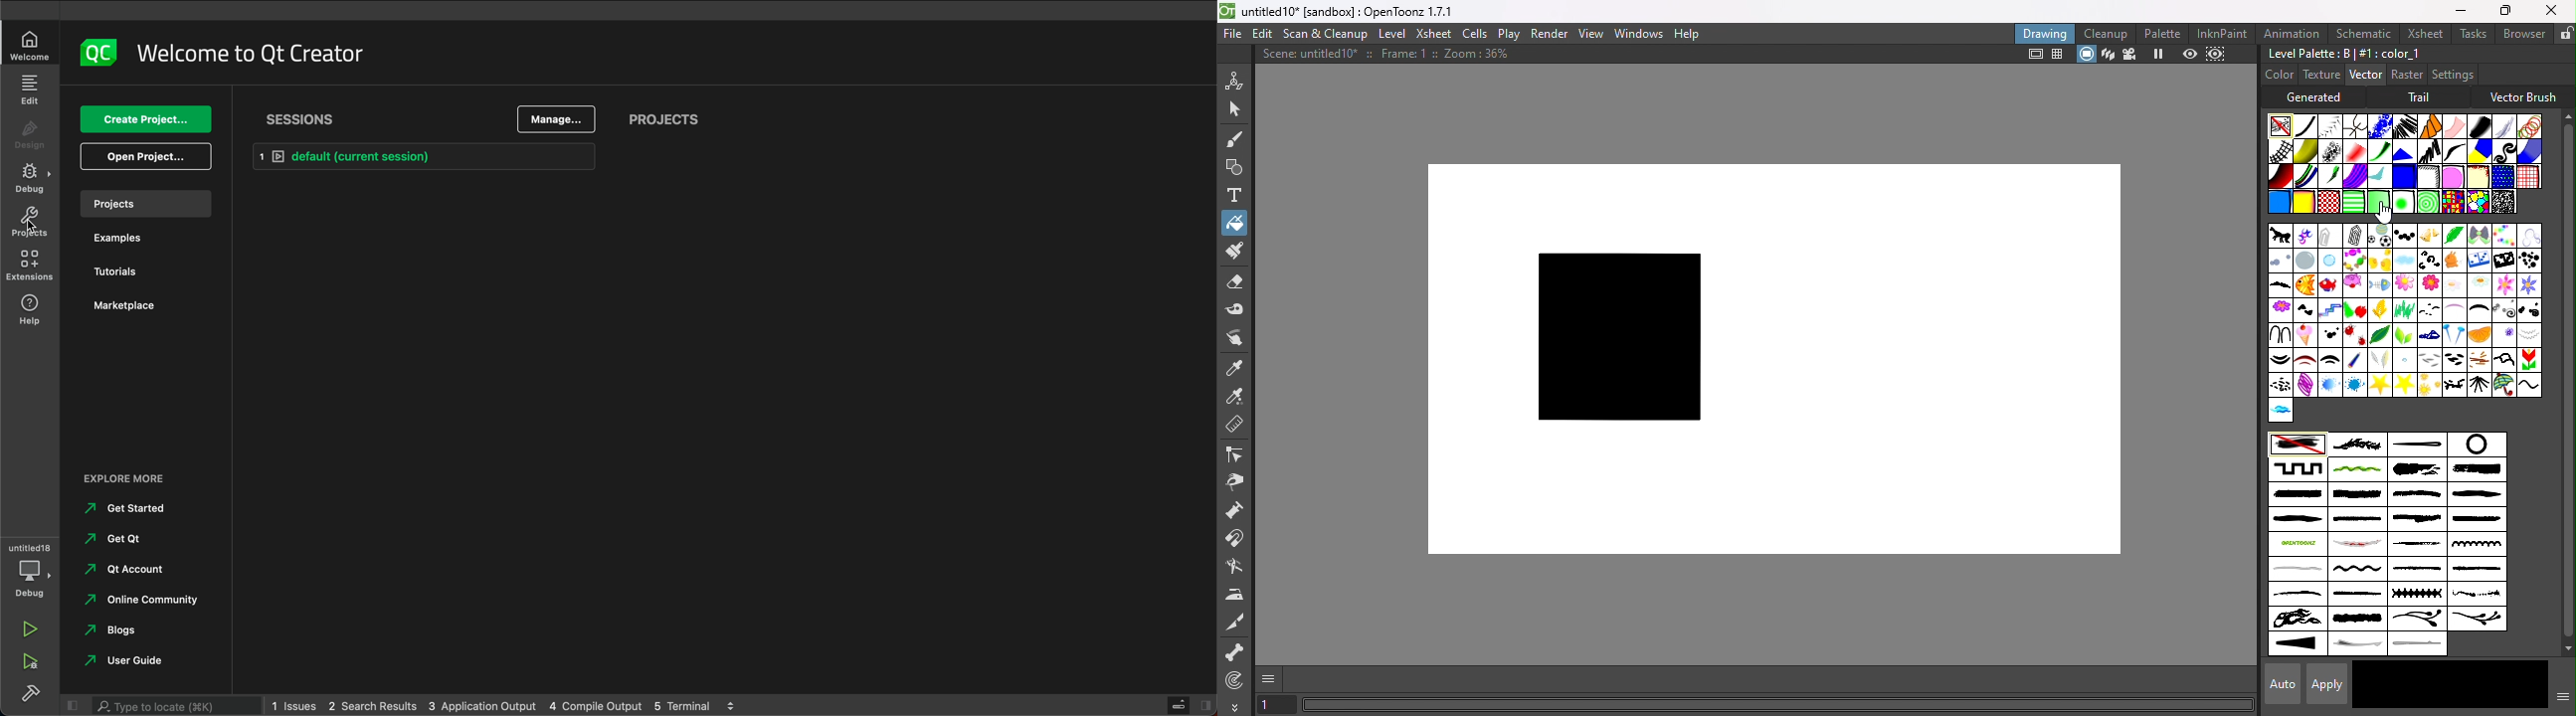 This screenshot has height=728, width=2576. I want to click on default (current session), so click(454, 155).